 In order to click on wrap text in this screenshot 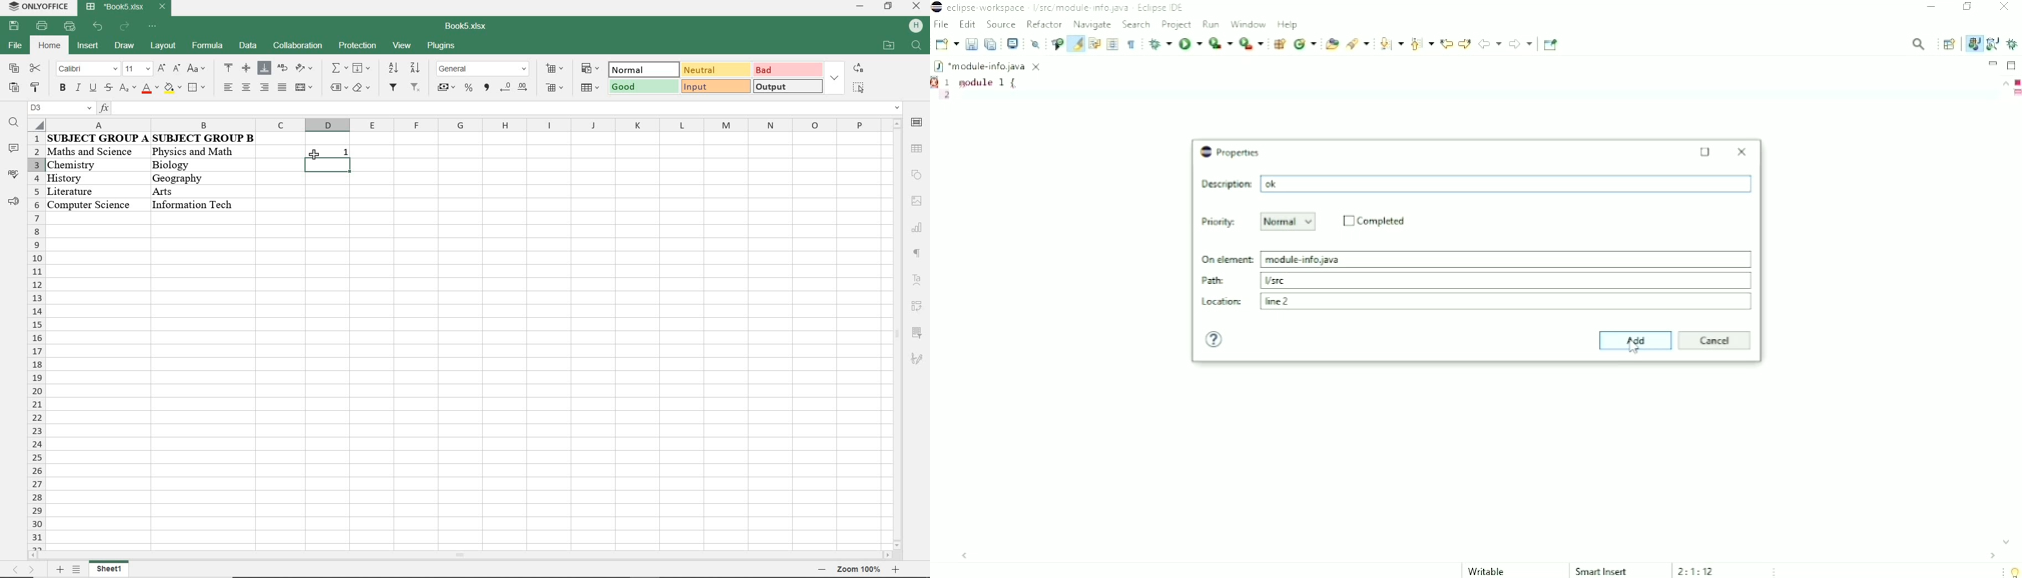, I will do `click(283, 69)`.